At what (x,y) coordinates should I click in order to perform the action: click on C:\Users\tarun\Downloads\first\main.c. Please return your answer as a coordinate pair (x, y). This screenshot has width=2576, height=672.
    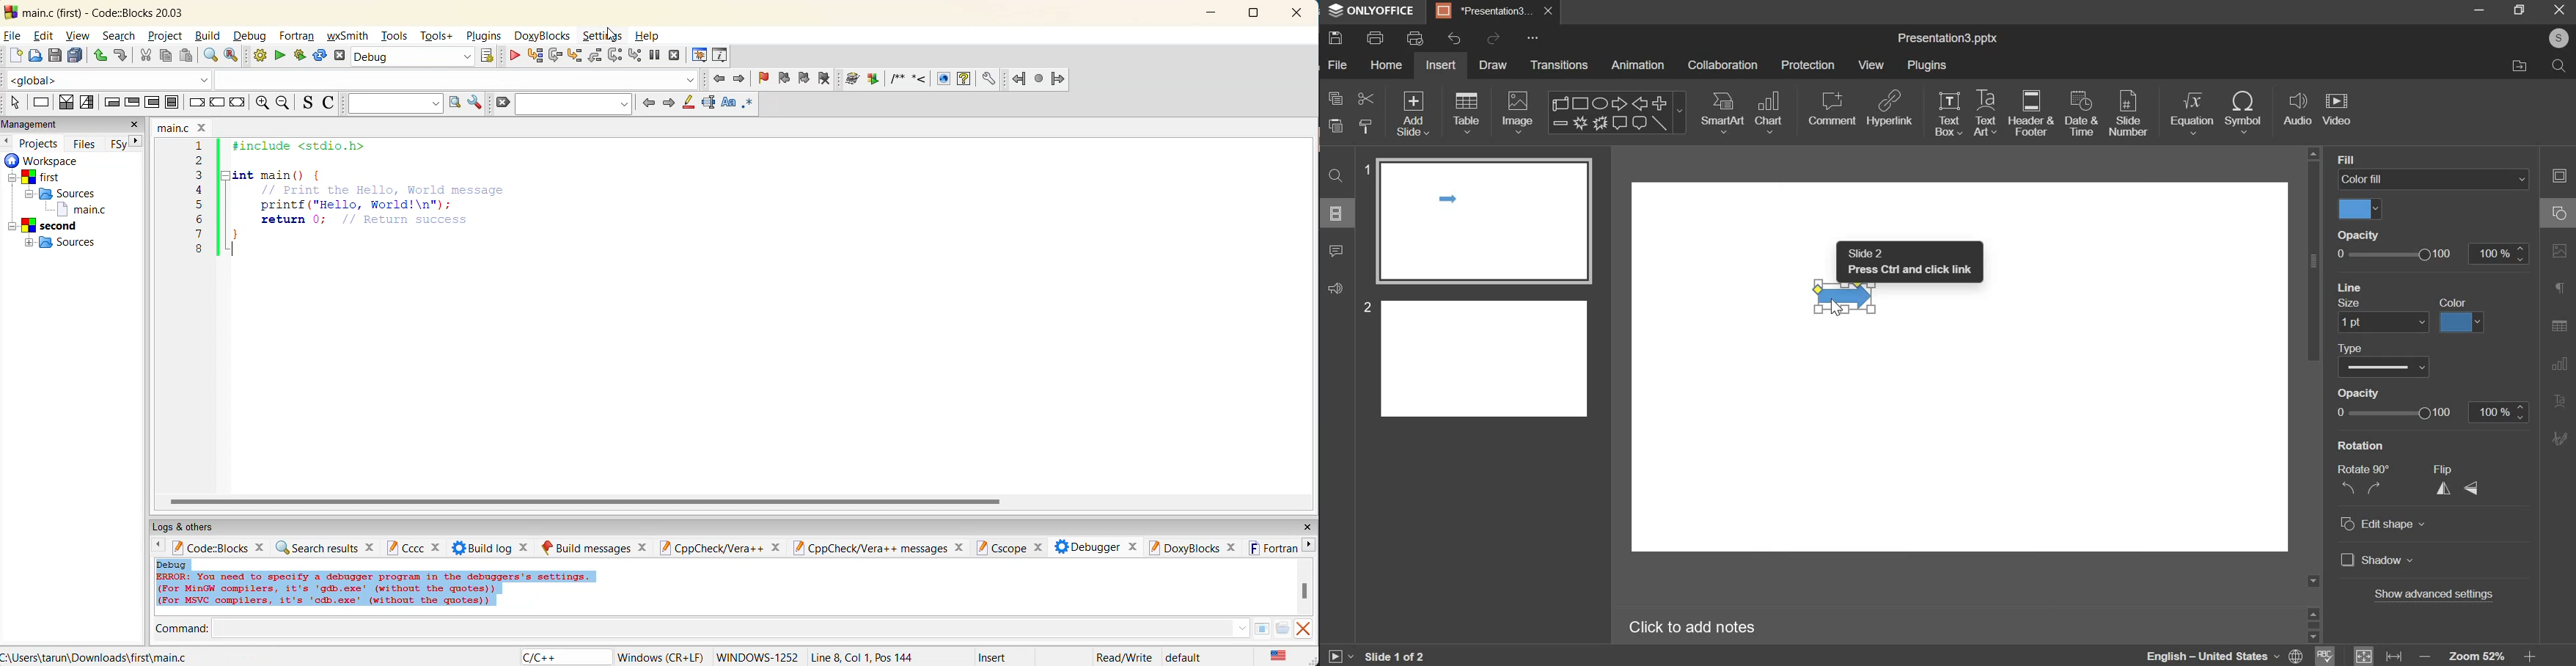
    Looking at the image, I should click on (99, 656).